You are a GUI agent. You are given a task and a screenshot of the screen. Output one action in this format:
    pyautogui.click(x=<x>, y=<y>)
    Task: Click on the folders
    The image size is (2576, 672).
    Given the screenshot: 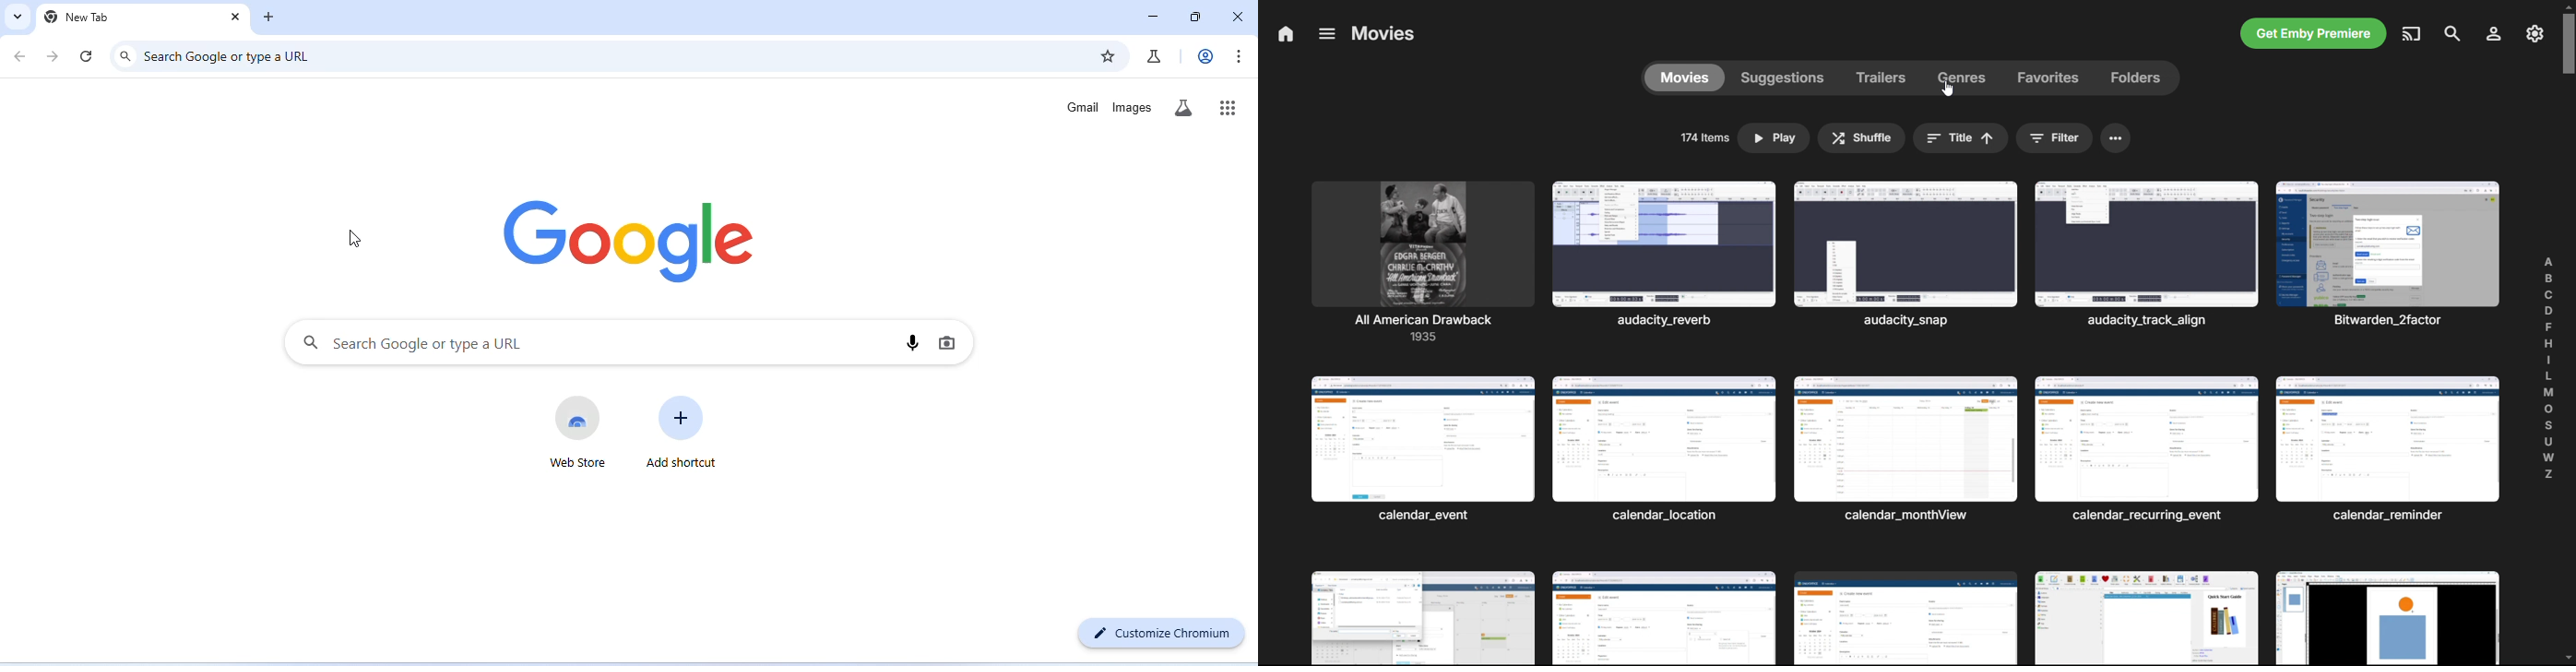 What is the action you would take?
    pyautogui.click(x=2137, y=77)
    